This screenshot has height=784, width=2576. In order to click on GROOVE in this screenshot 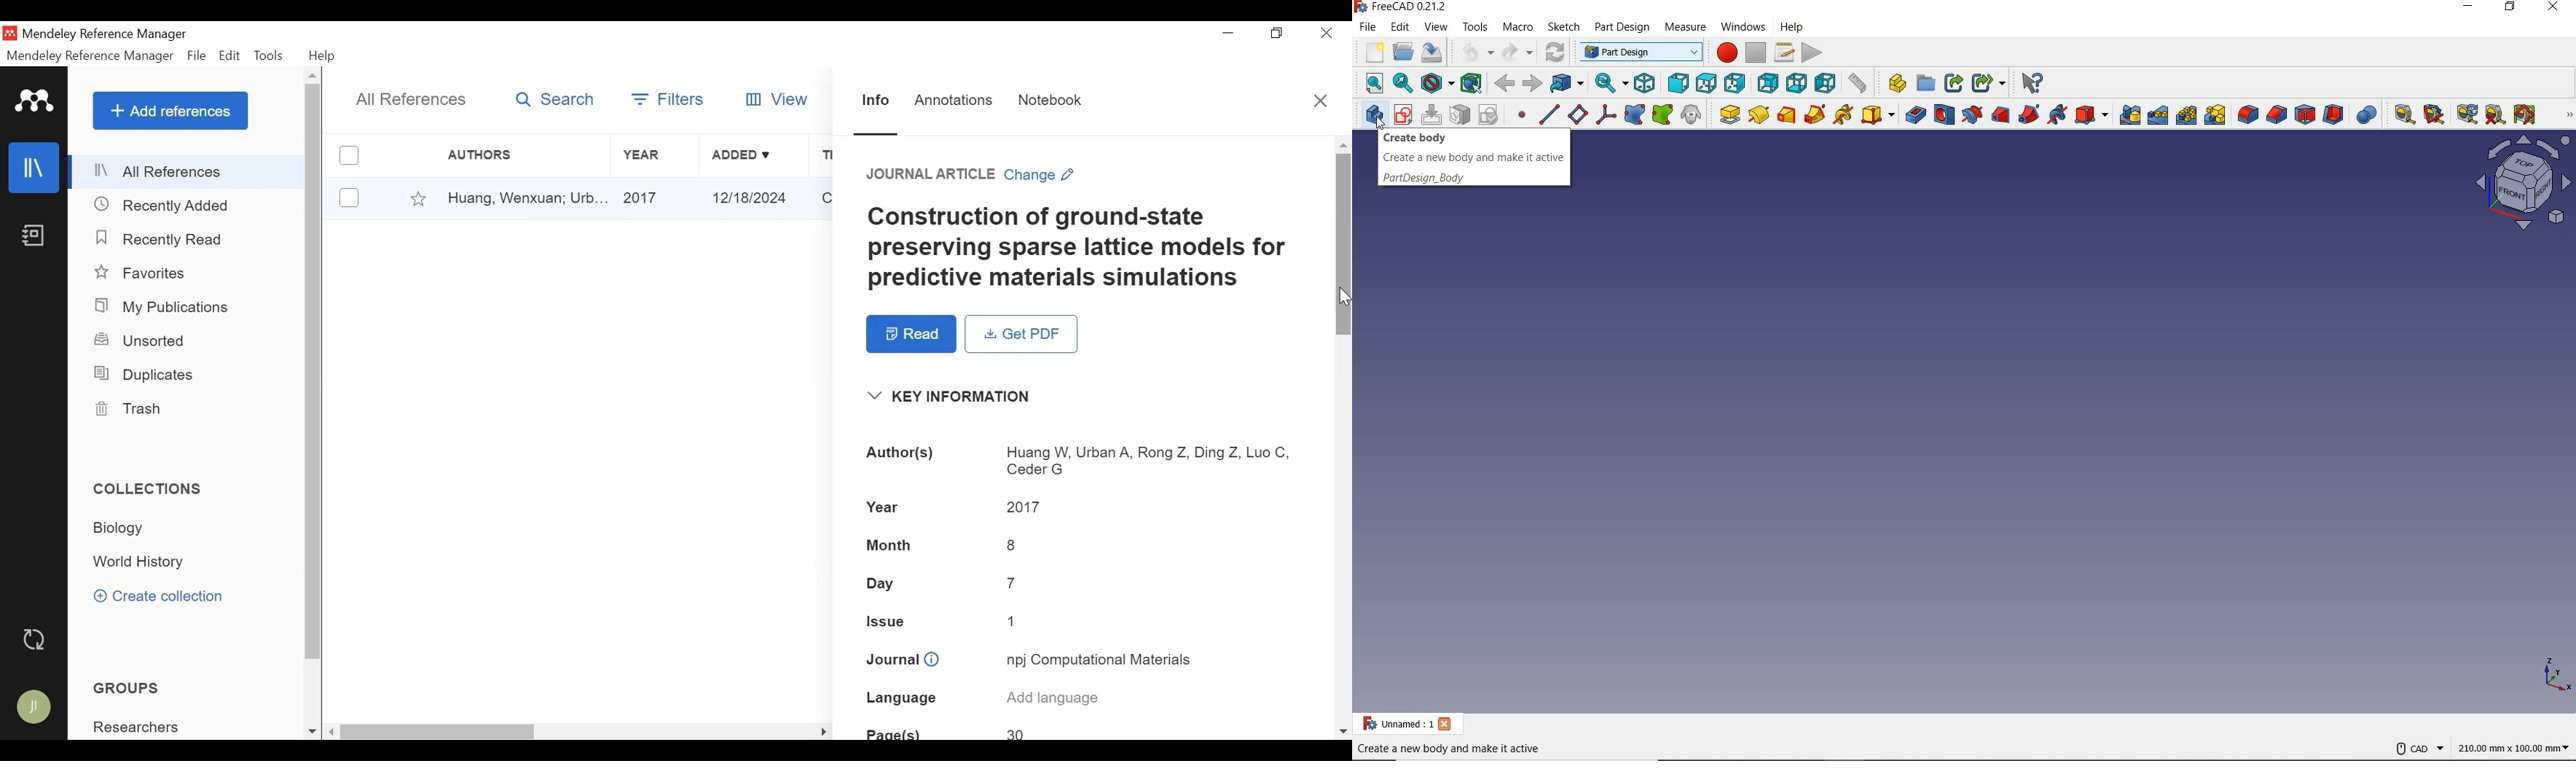, I will do `click(1972, 114)`.